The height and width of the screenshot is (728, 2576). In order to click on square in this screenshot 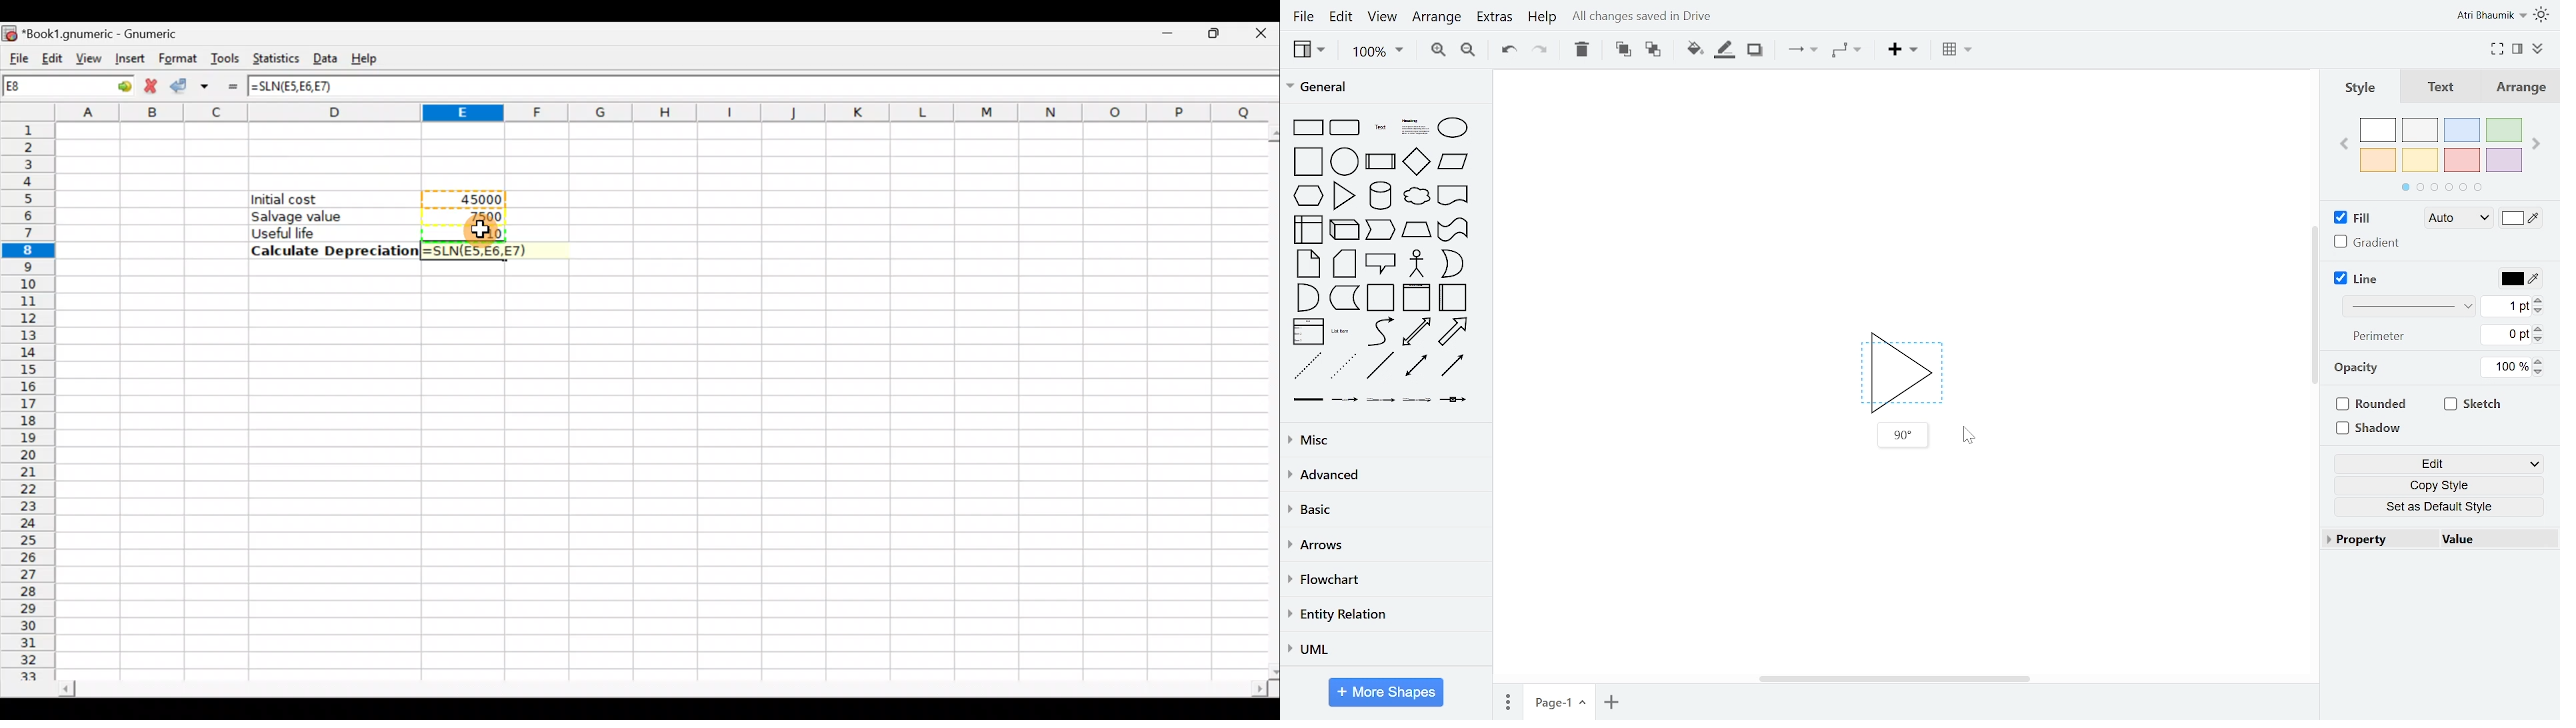, I will do `click(1305, 161)`.